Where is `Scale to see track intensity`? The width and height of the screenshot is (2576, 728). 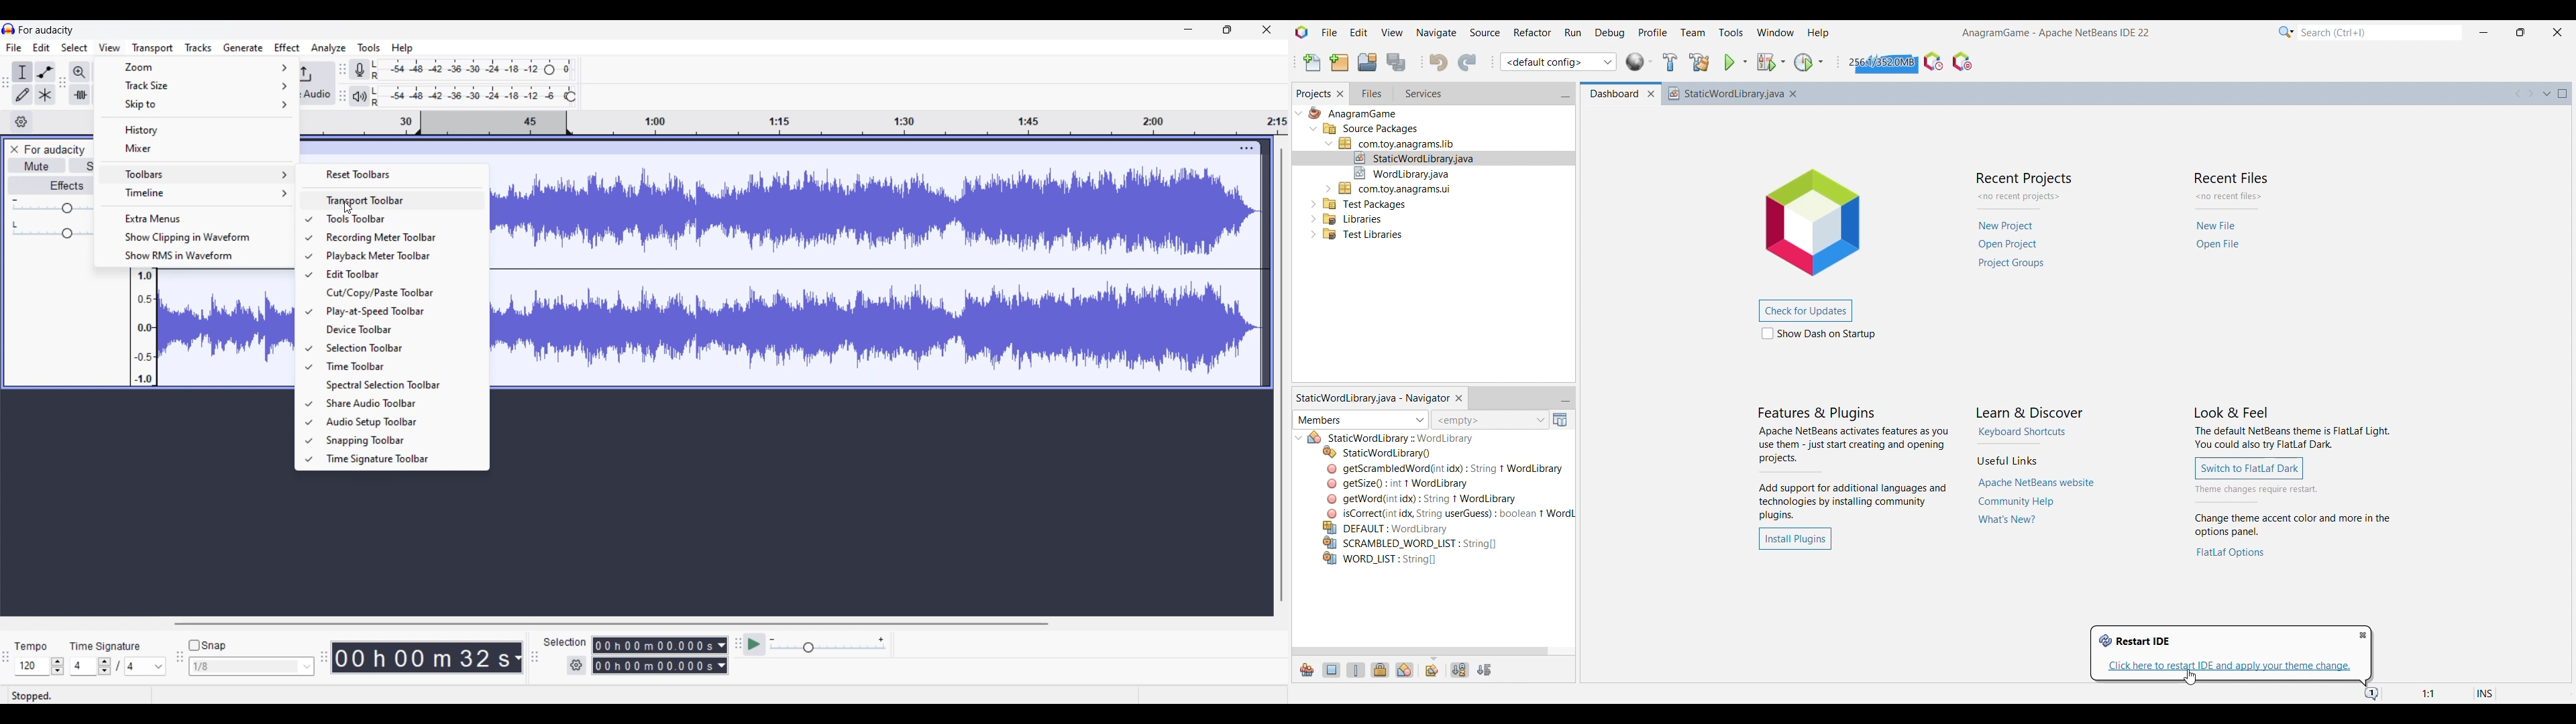
Scale to see track intensity is located at coordinates (144, 327).